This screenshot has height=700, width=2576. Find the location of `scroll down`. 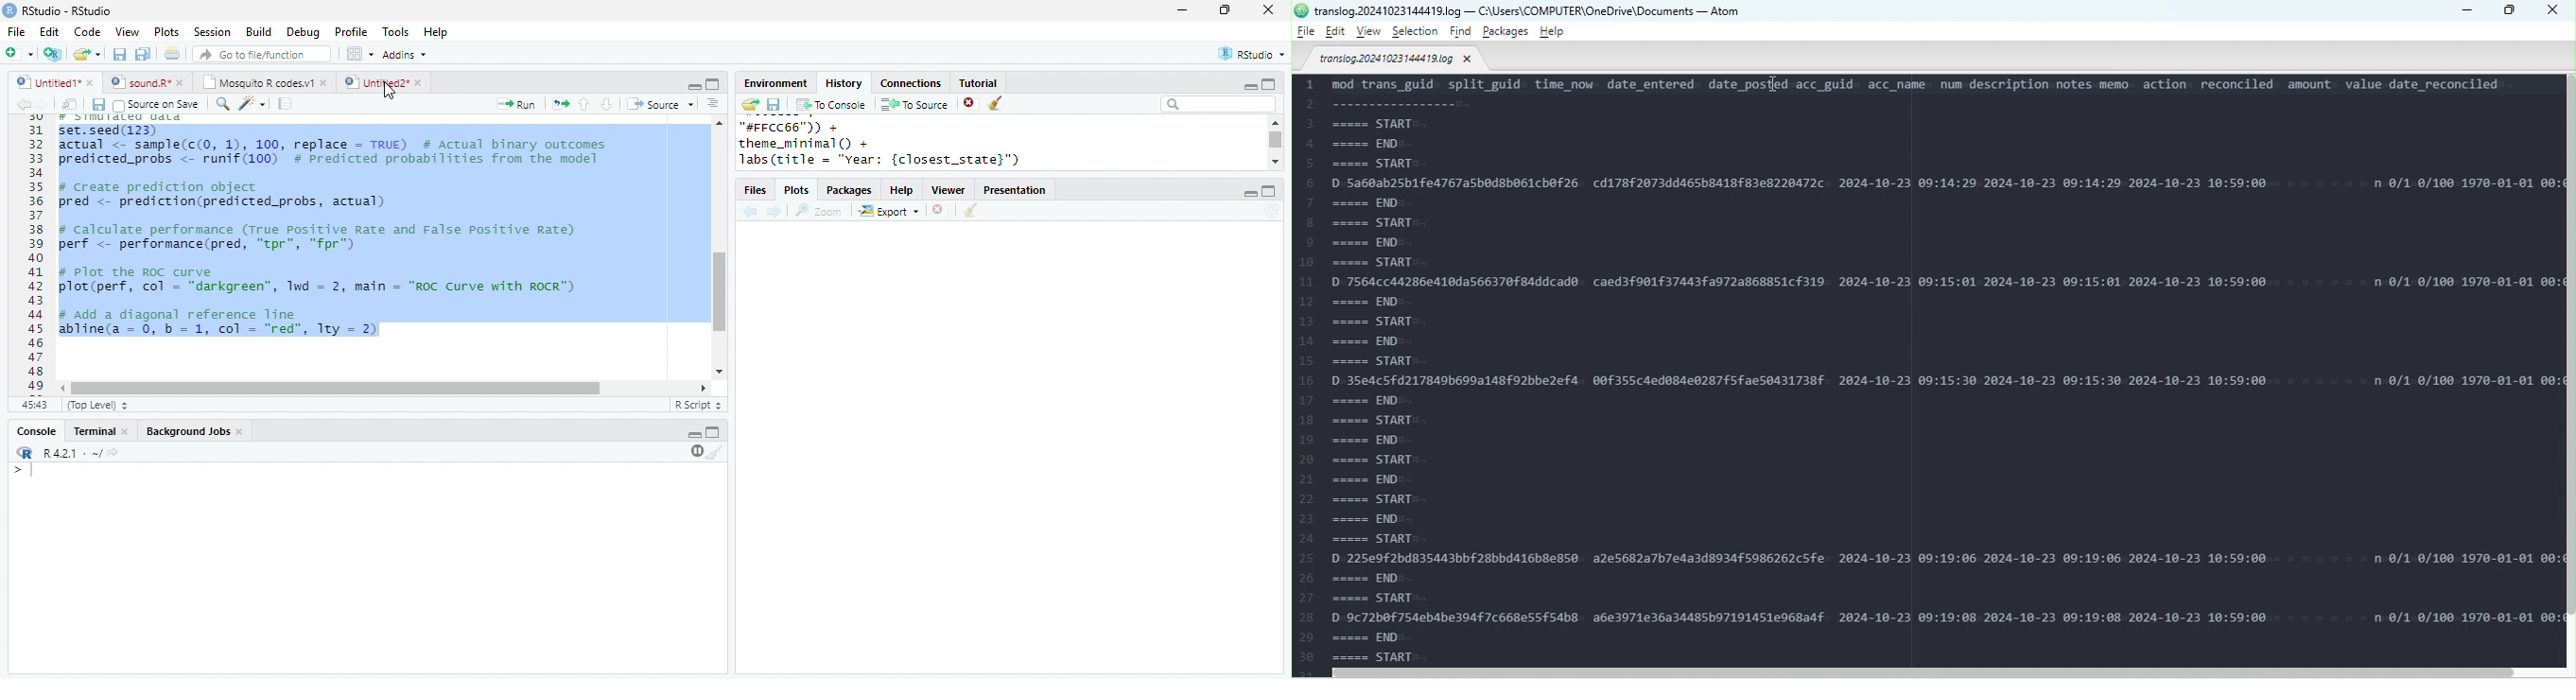

scroll down is located at coordinates (1275, 161).